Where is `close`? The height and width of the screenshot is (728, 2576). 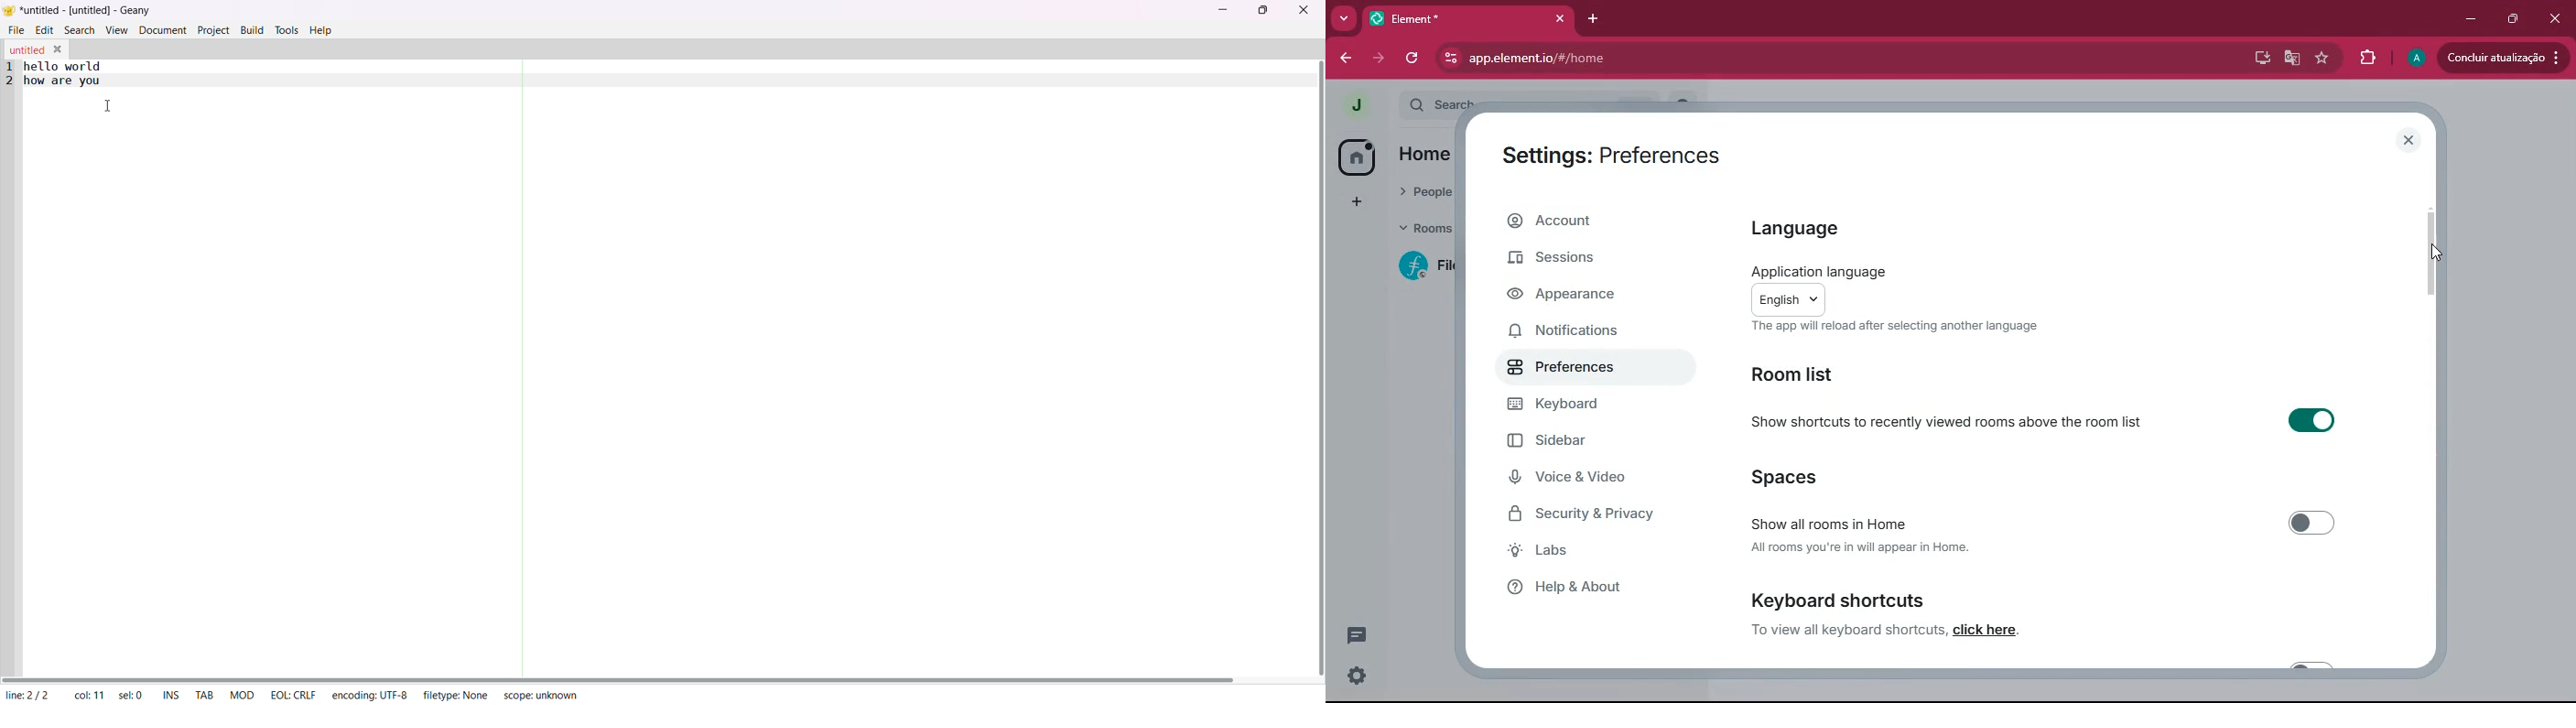
close is located at coordinates (2410, 142).